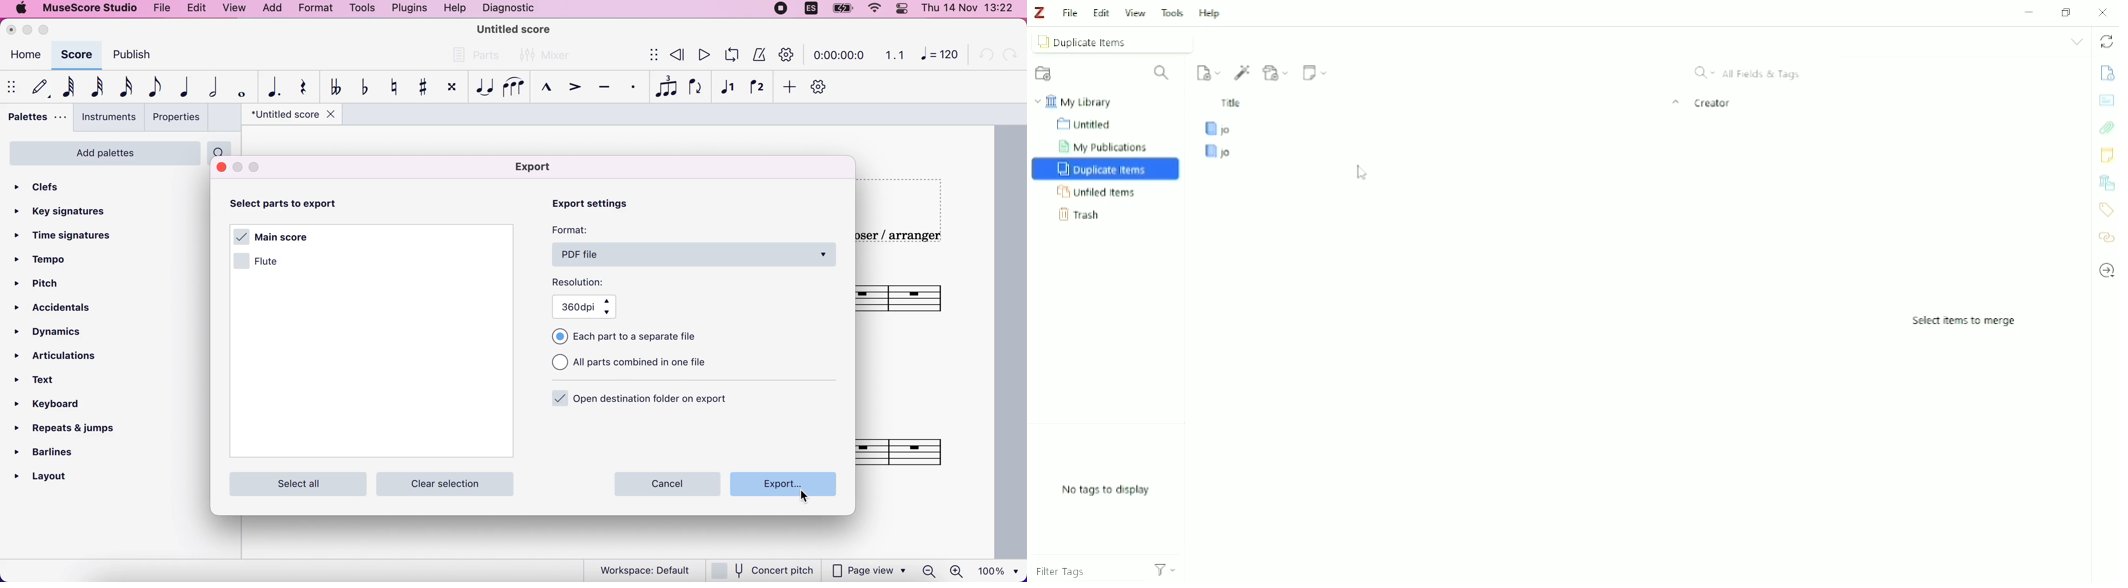  Describe the element at coordinates (75, 431) in the screenshot. I see `repeats and jumps` at that location.